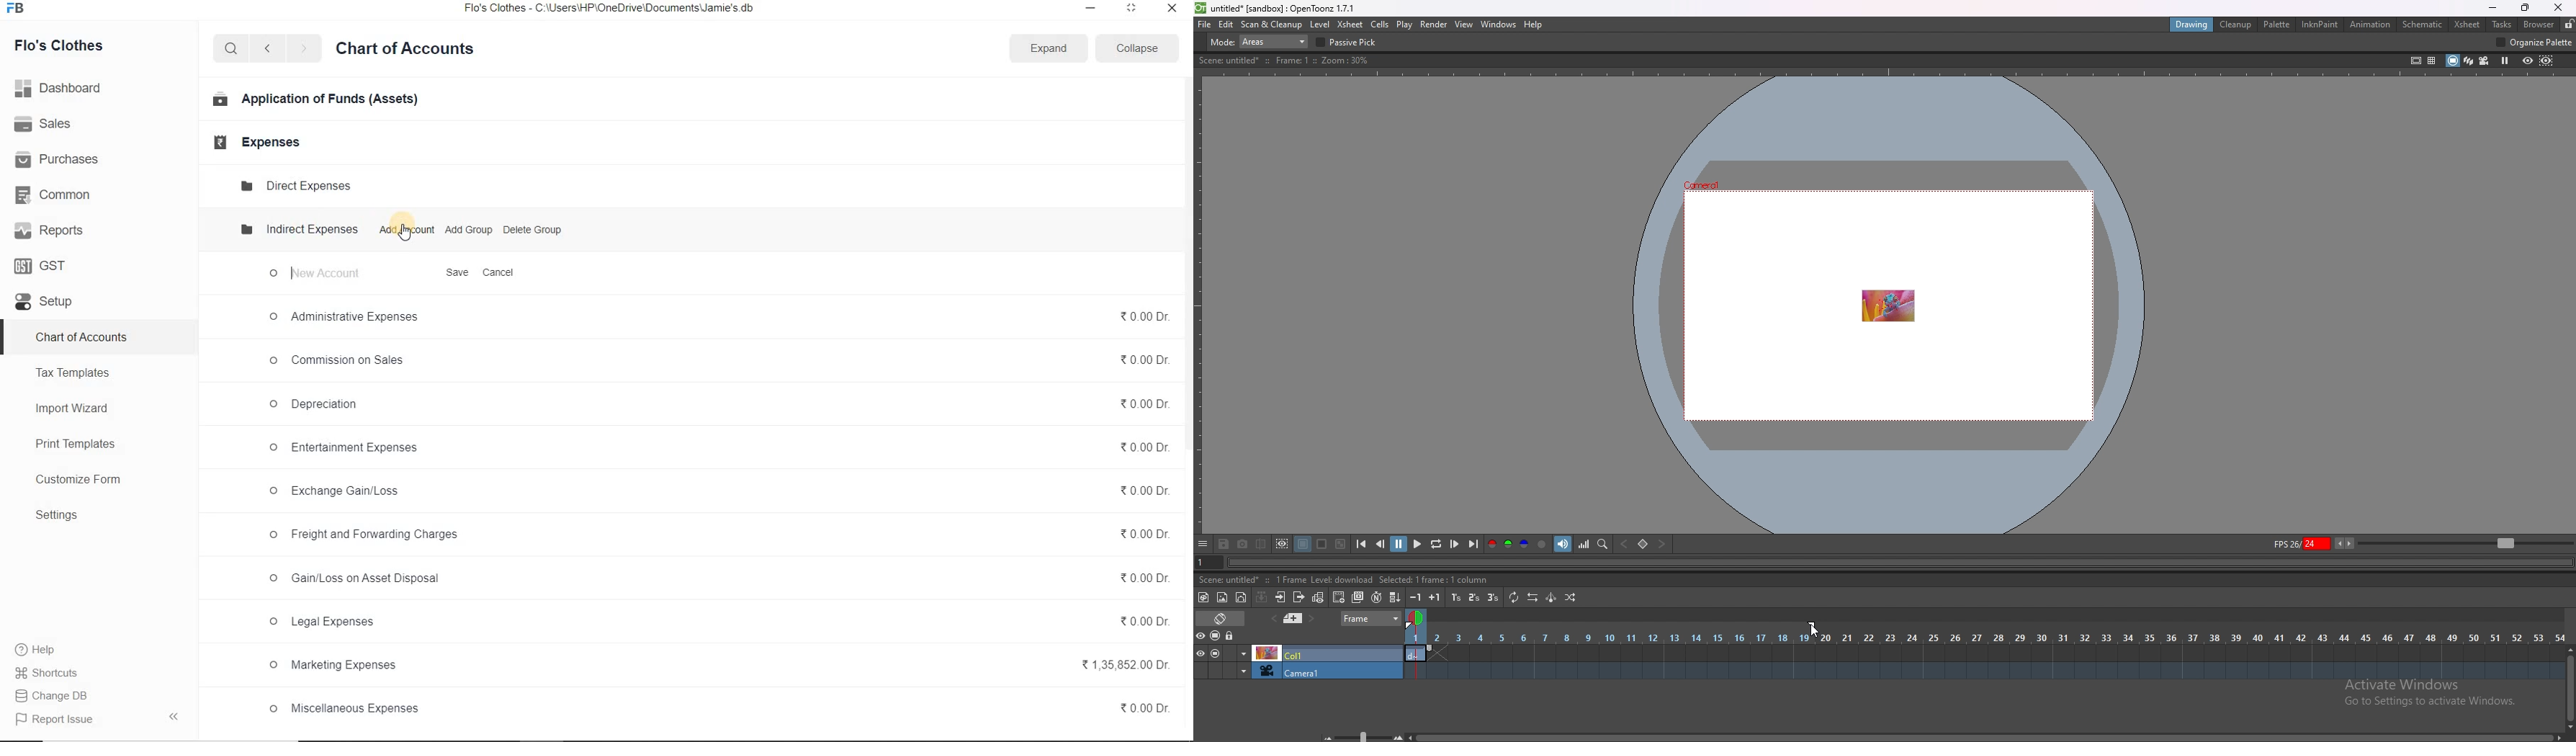  I want to click on  Change DB, so click(60, 695).